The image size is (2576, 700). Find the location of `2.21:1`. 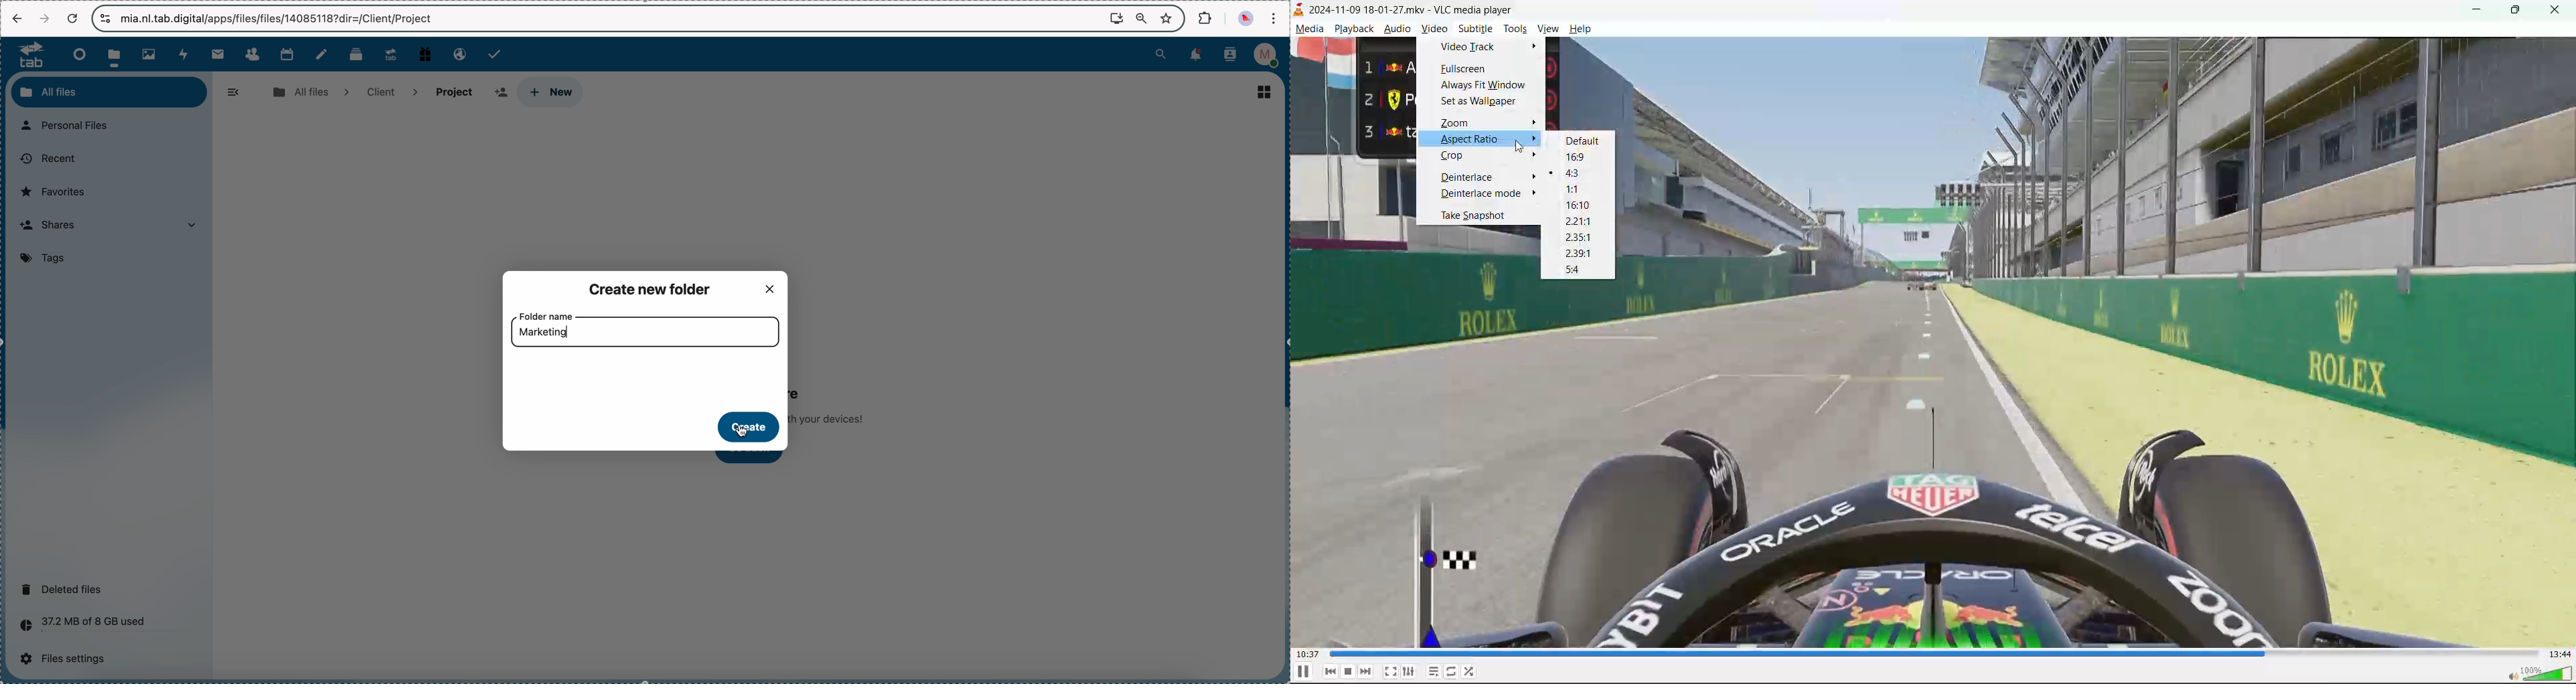

2.21:1 is located at coordinates (1584, 222).